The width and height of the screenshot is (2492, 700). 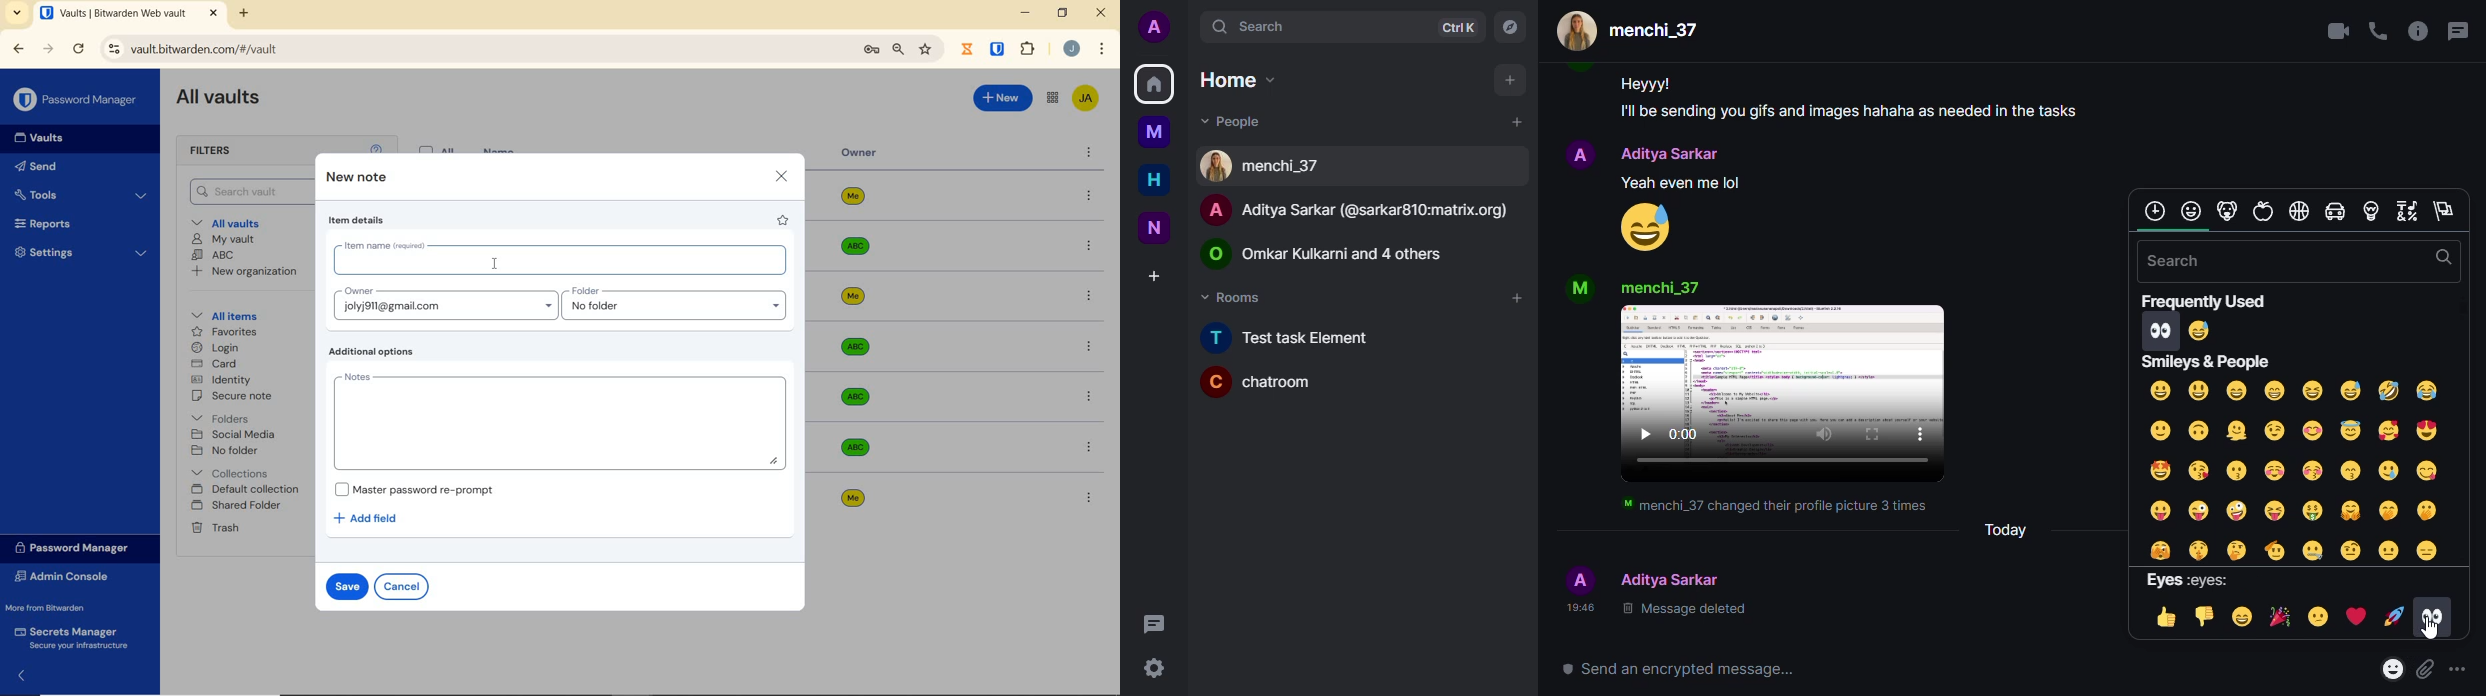 What do you see at coordinates (1645, 227) in the screenshot?
I see `emoji` at bounding box center [1645, 227].